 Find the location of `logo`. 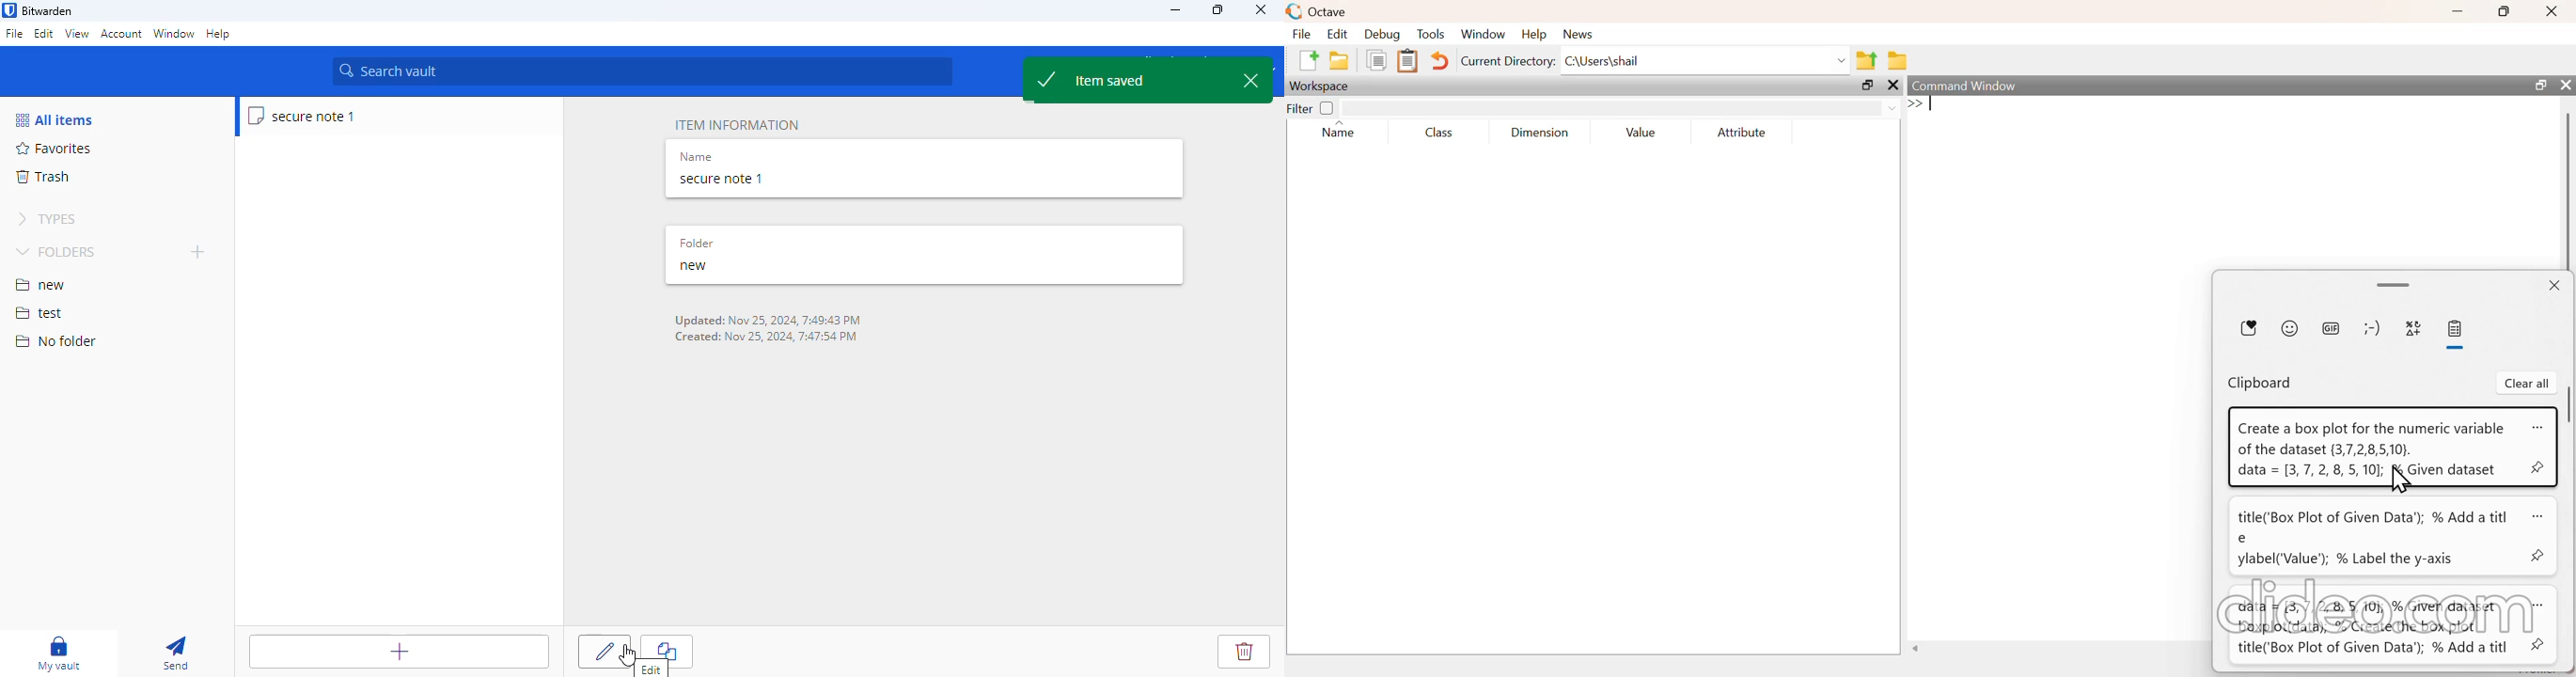

logo is located at coordinates (1293, 11).